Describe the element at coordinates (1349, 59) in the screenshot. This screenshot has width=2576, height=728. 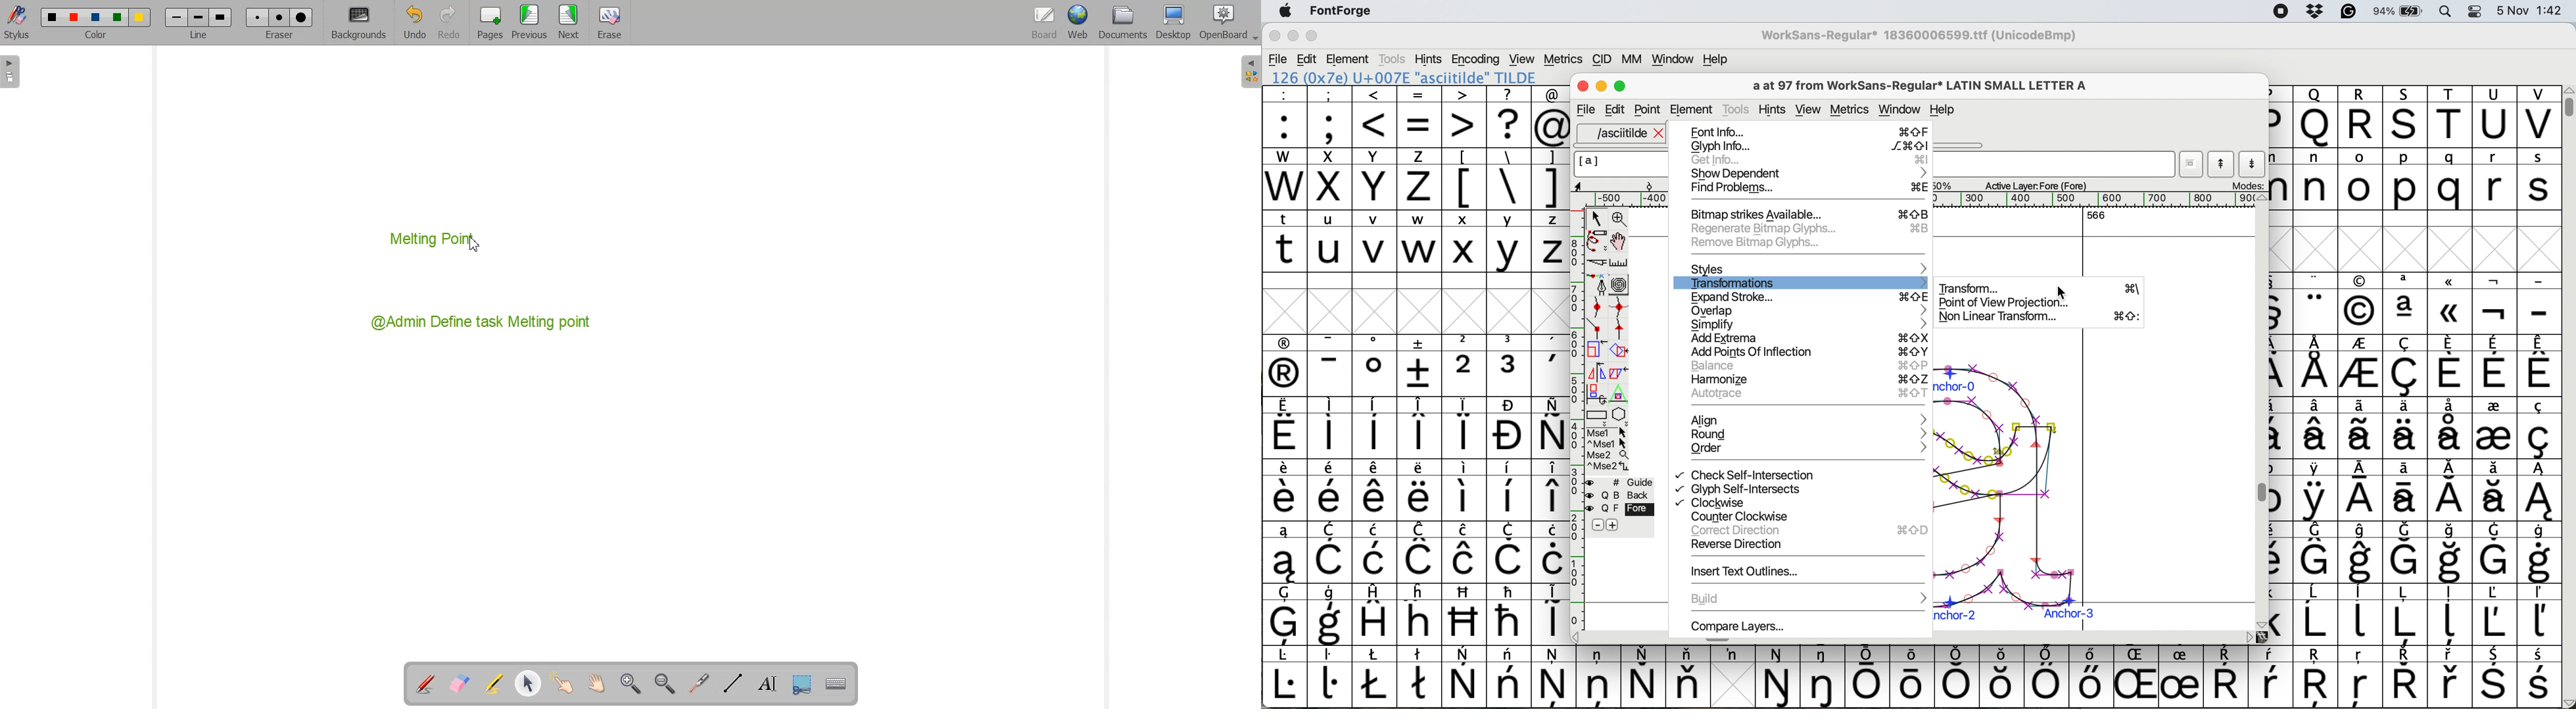
I see `element` at that location.